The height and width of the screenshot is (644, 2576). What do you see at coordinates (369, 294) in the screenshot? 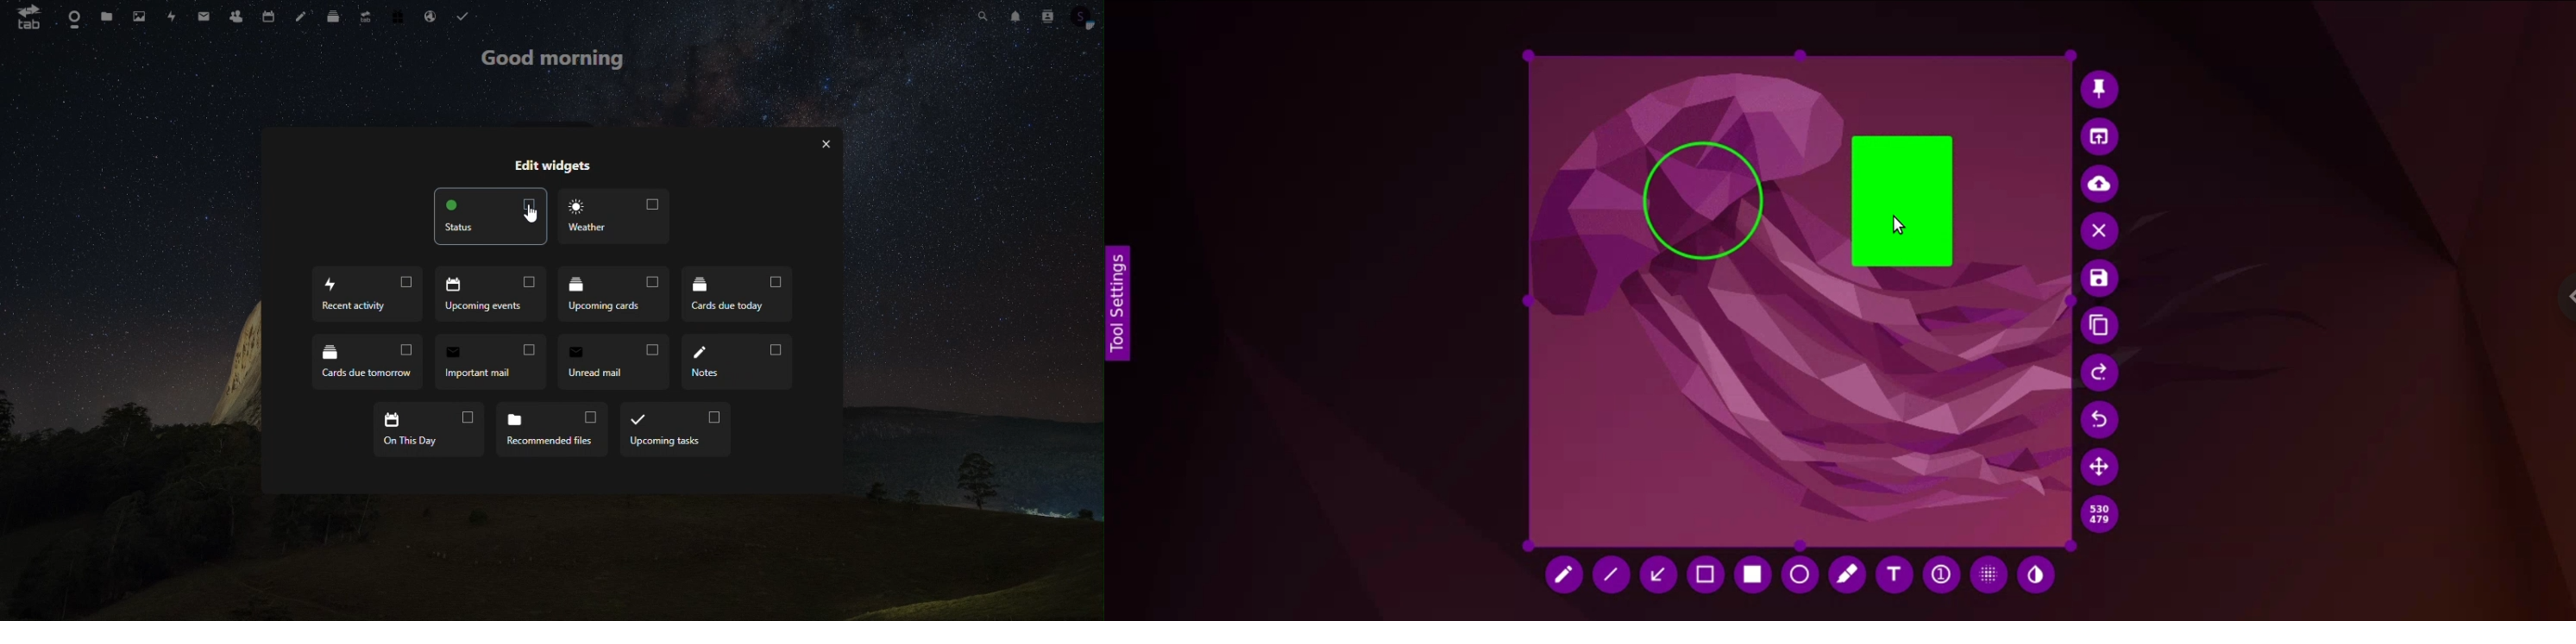
I see `recent activity` at bounding box center [369, 294].